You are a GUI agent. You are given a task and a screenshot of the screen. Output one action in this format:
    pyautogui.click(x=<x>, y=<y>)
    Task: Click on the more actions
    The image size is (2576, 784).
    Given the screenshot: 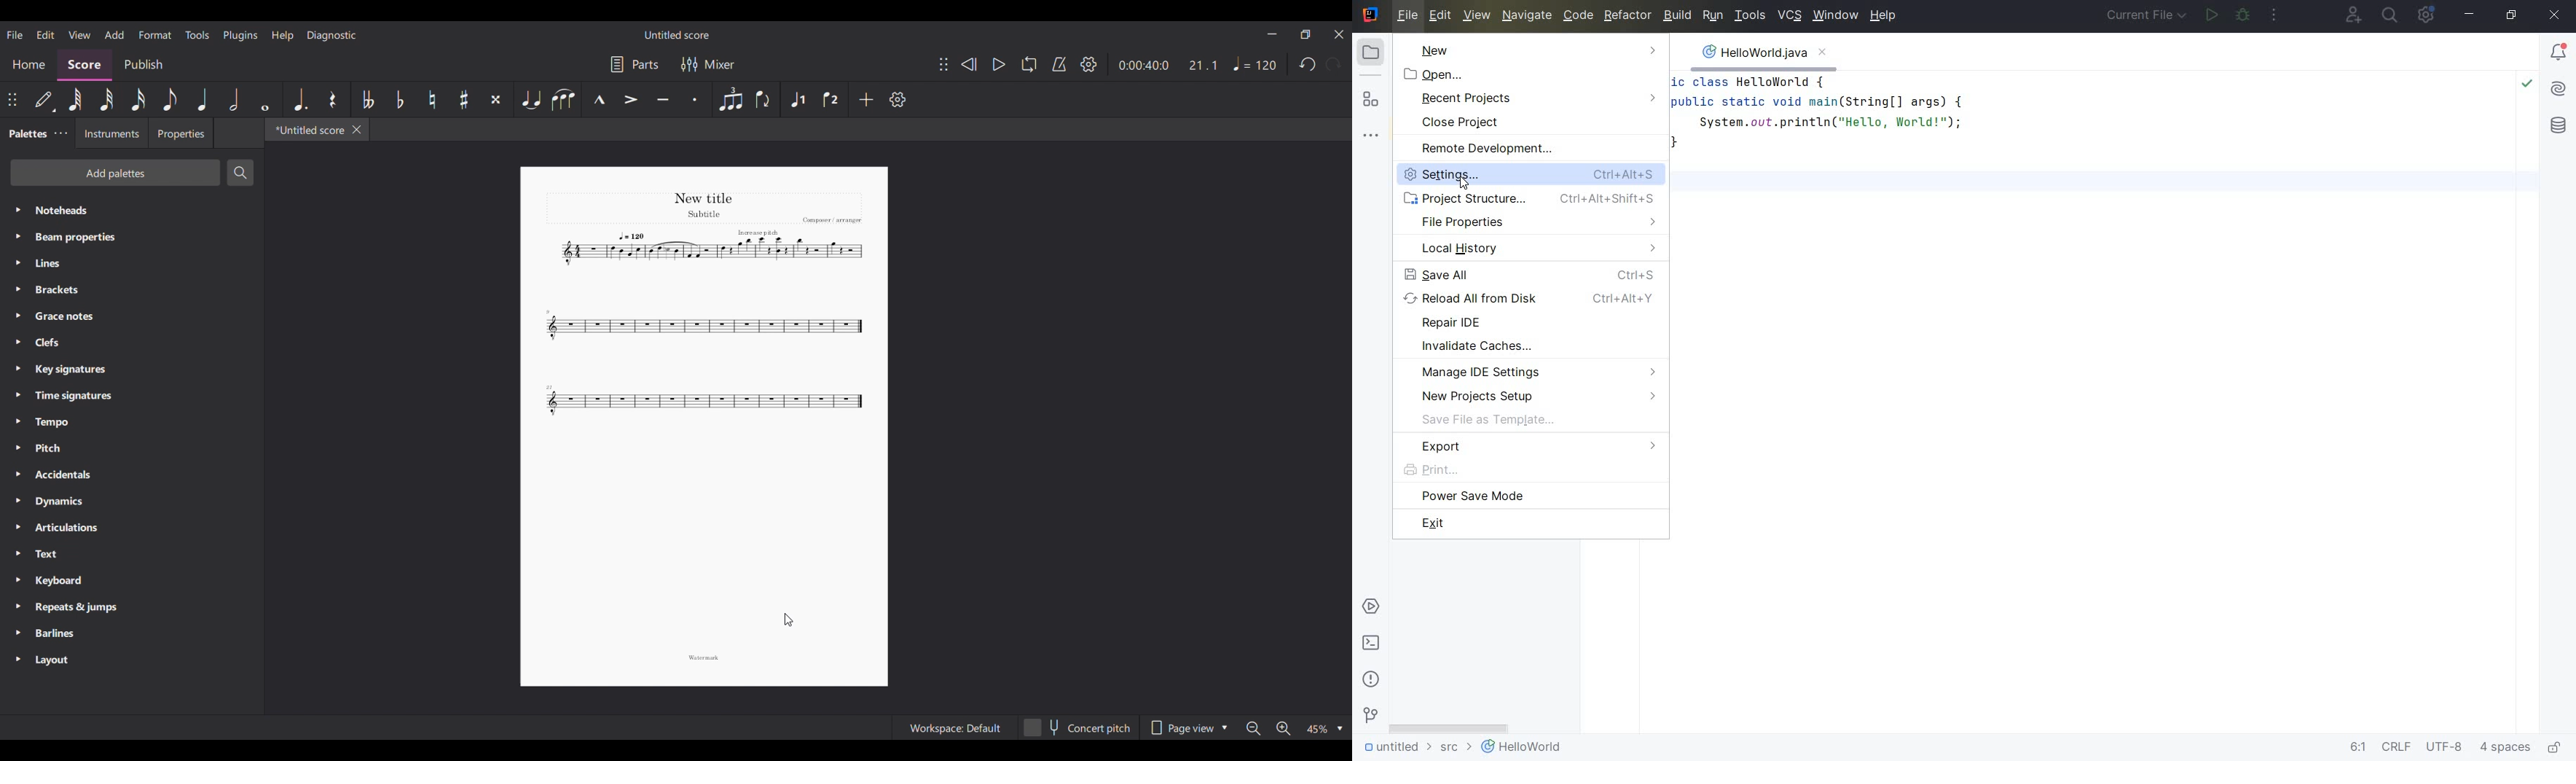 What is the action you would take?
    pyautogui.click(x=2276, y=14)
    